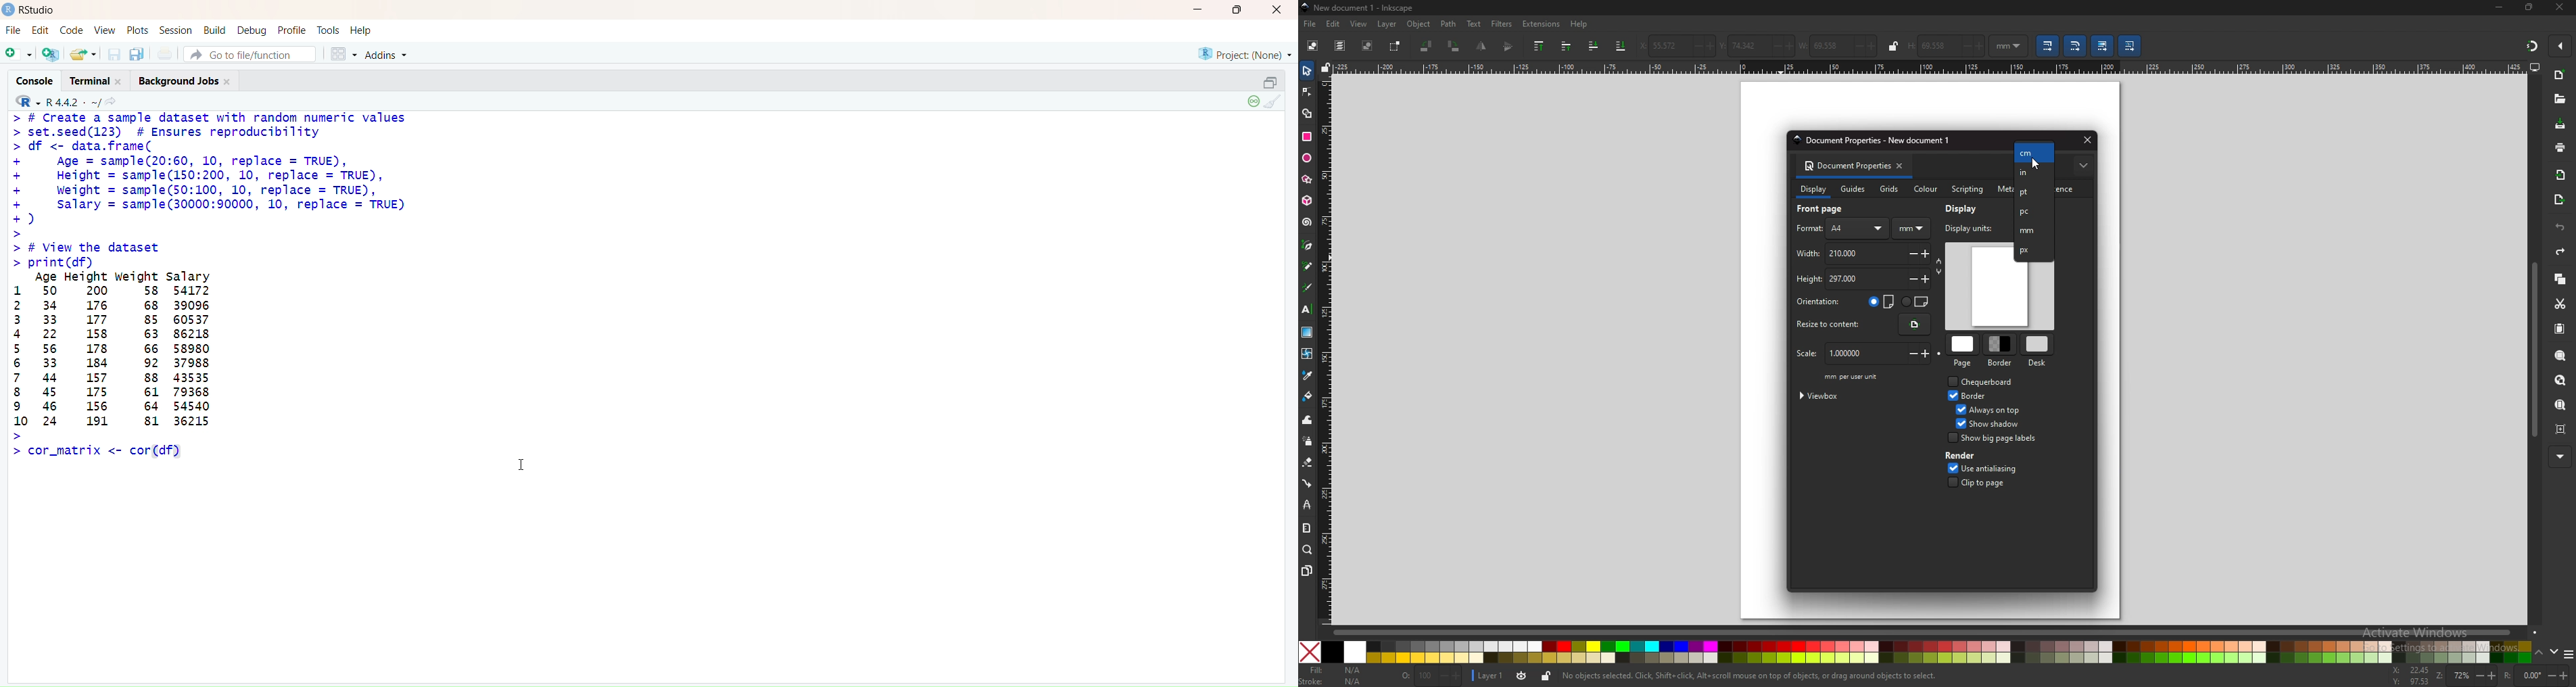 The height and width of the screenshot is (700, 2576). Describe the element at coordinates (1251, 102) in the screenshot. I see `Session suspend timeout passed: A child process is running` at that location.